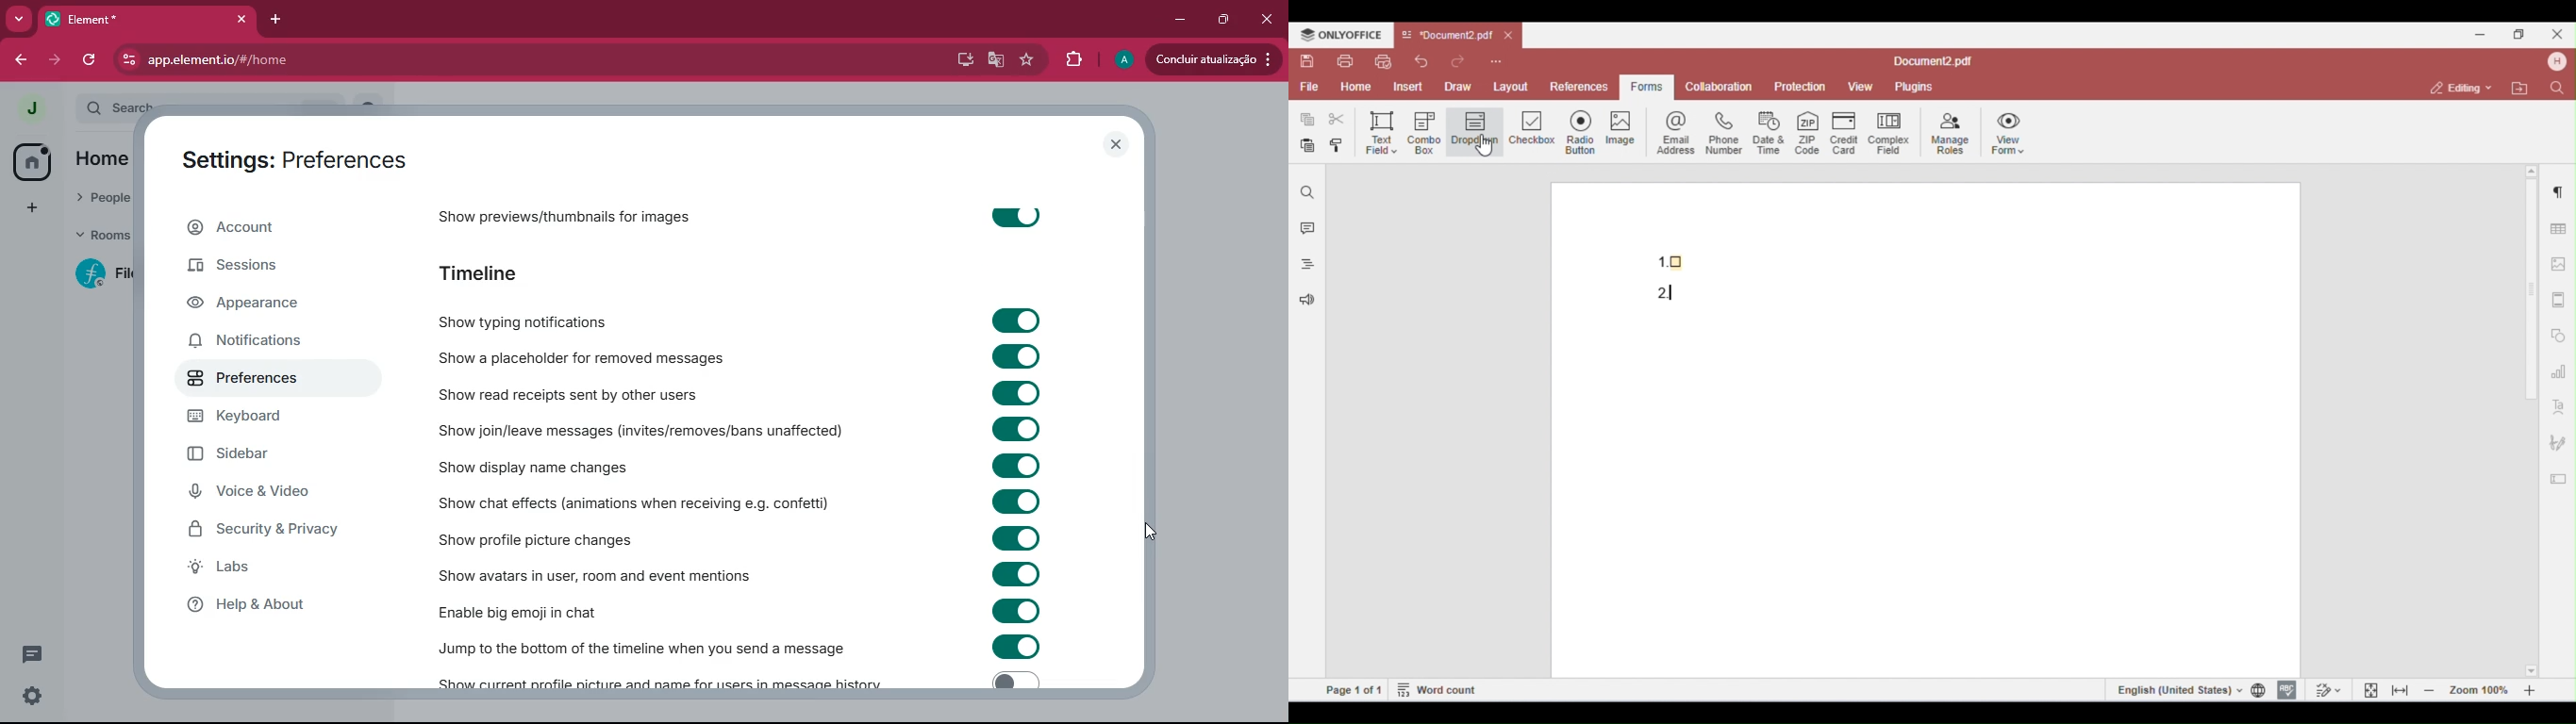 This screenshot has width=2576, height=728. Describe the element at coordinates (1016, 393) in the screenshot. I see `toggle on ` at that location.